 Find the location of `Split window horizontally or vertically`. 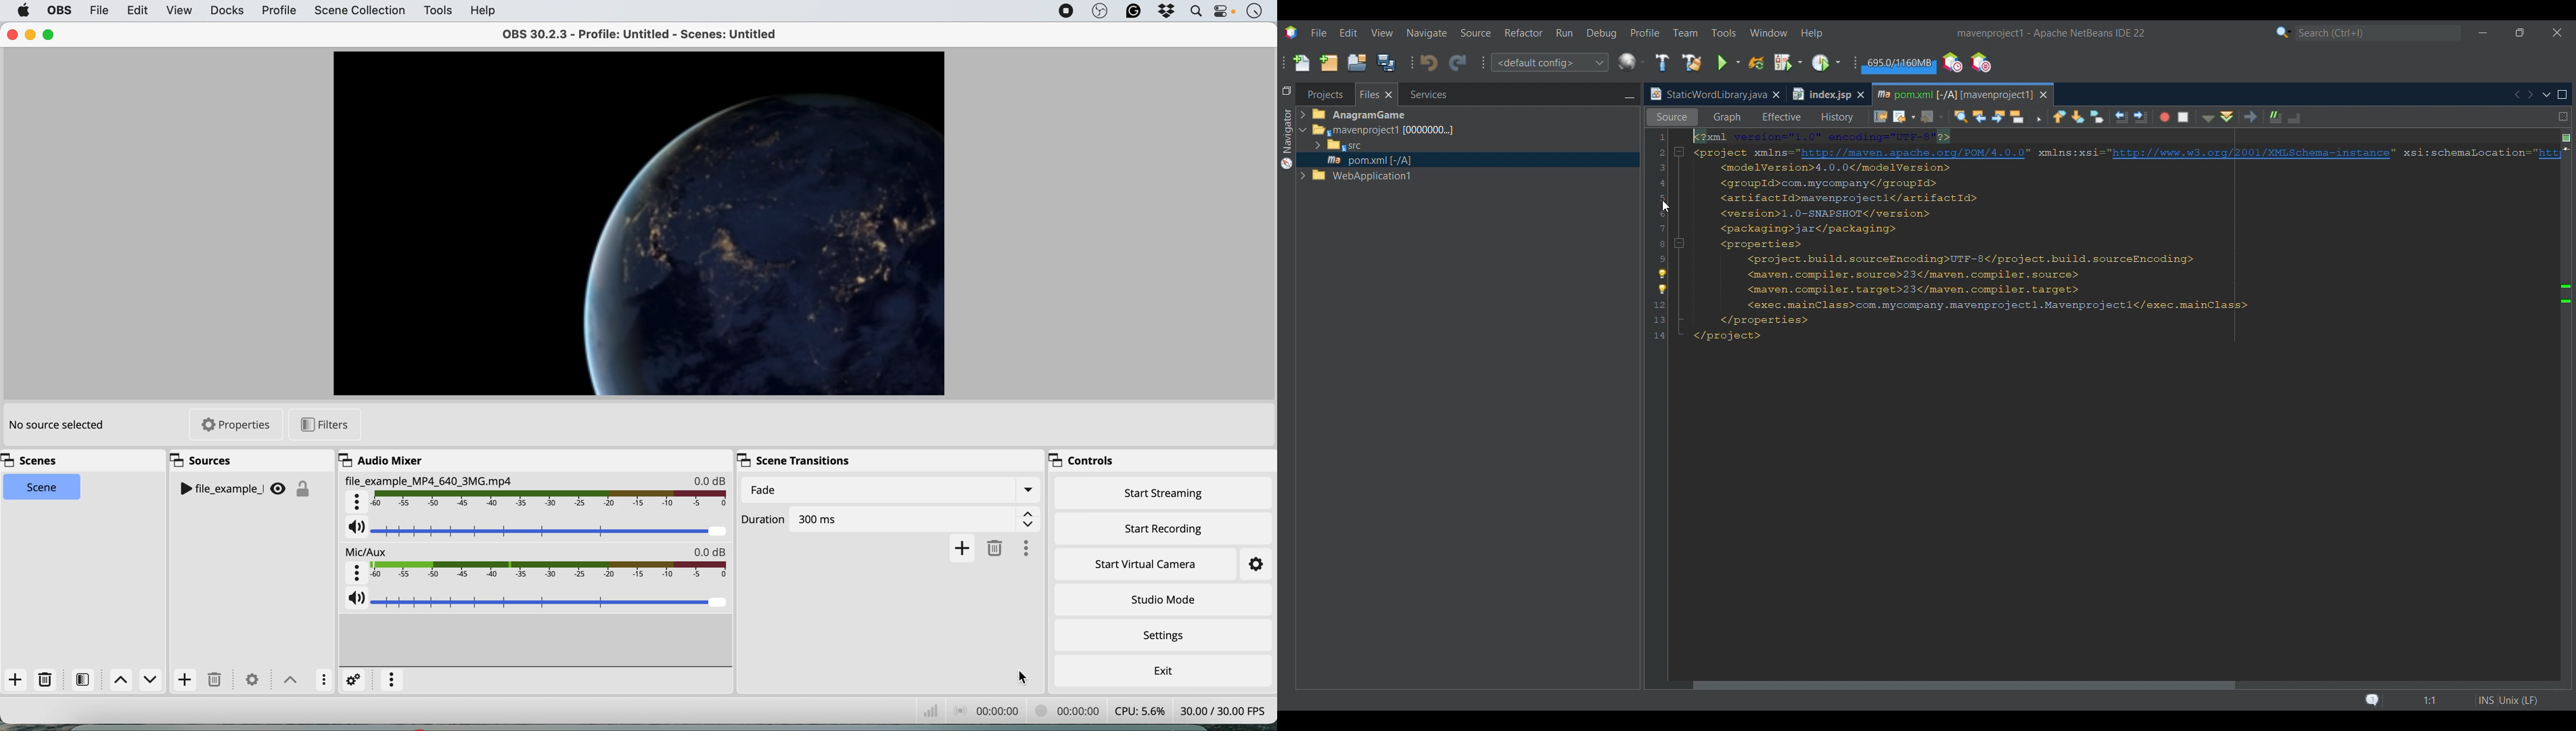

Split window horizontally or vertically is located at coordinates (2563, 116).